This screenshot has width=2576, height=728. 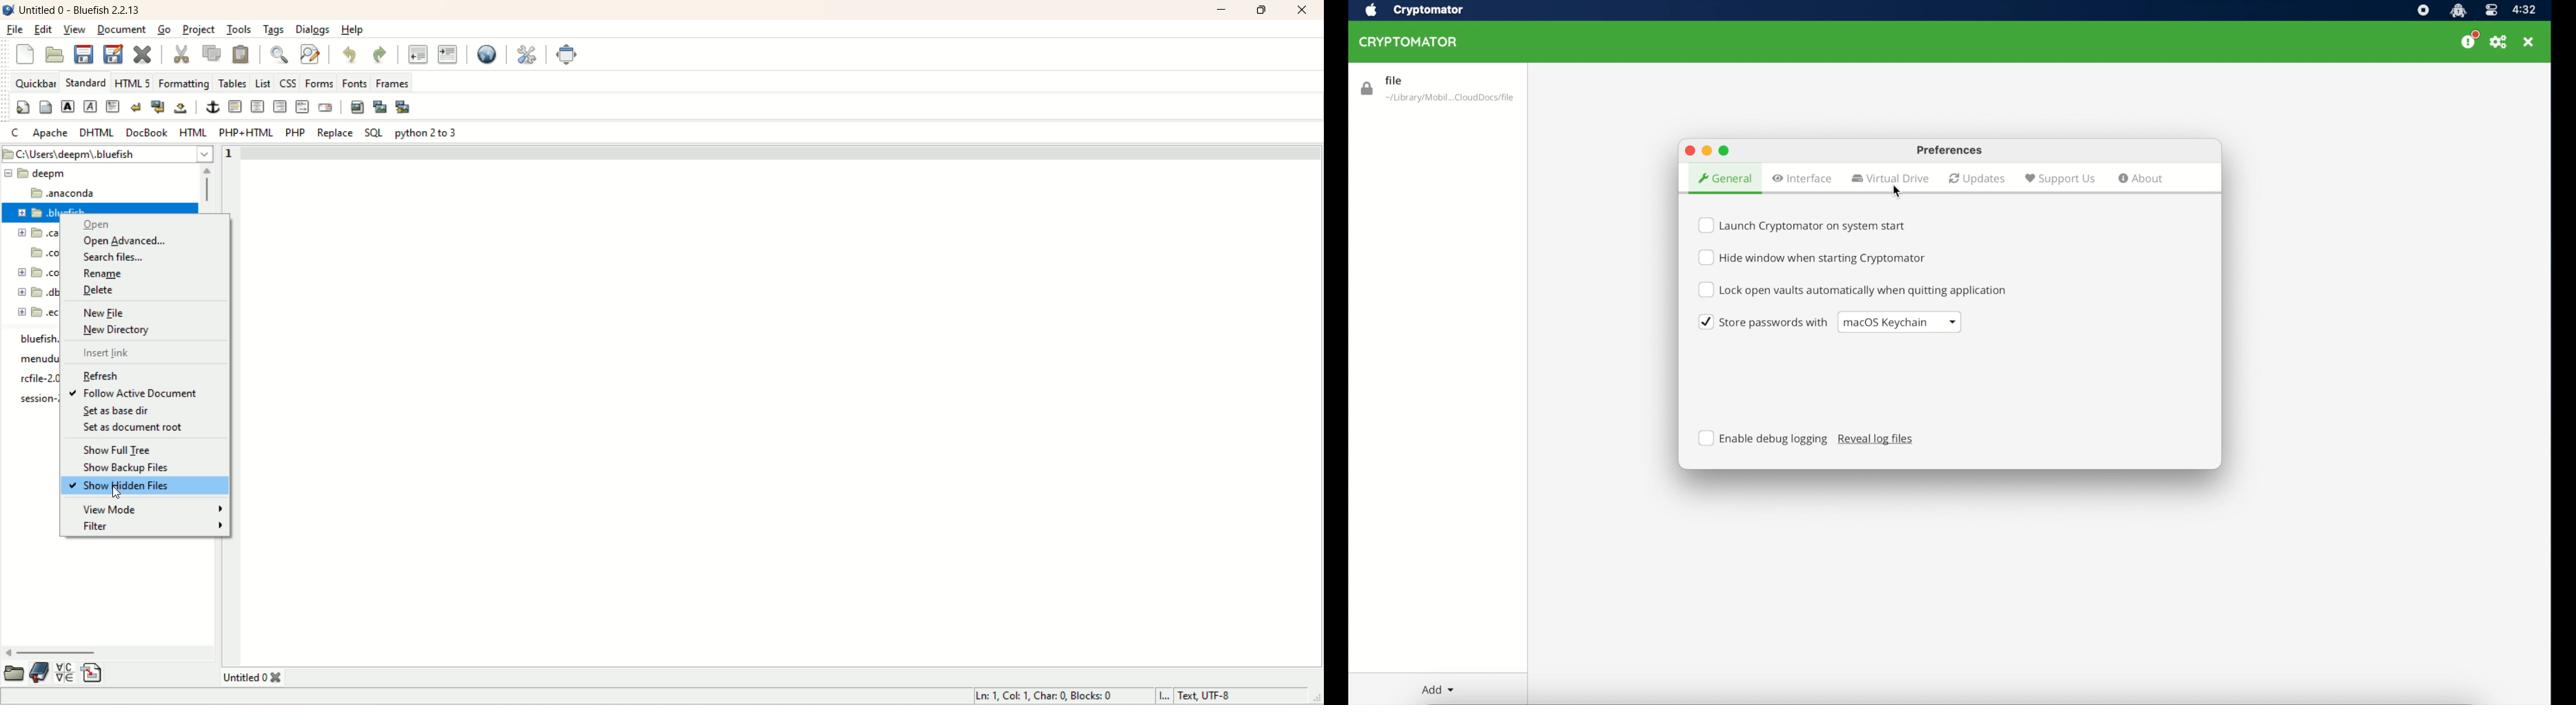 I want to click on checkbox, so click(x=1812, y=258).